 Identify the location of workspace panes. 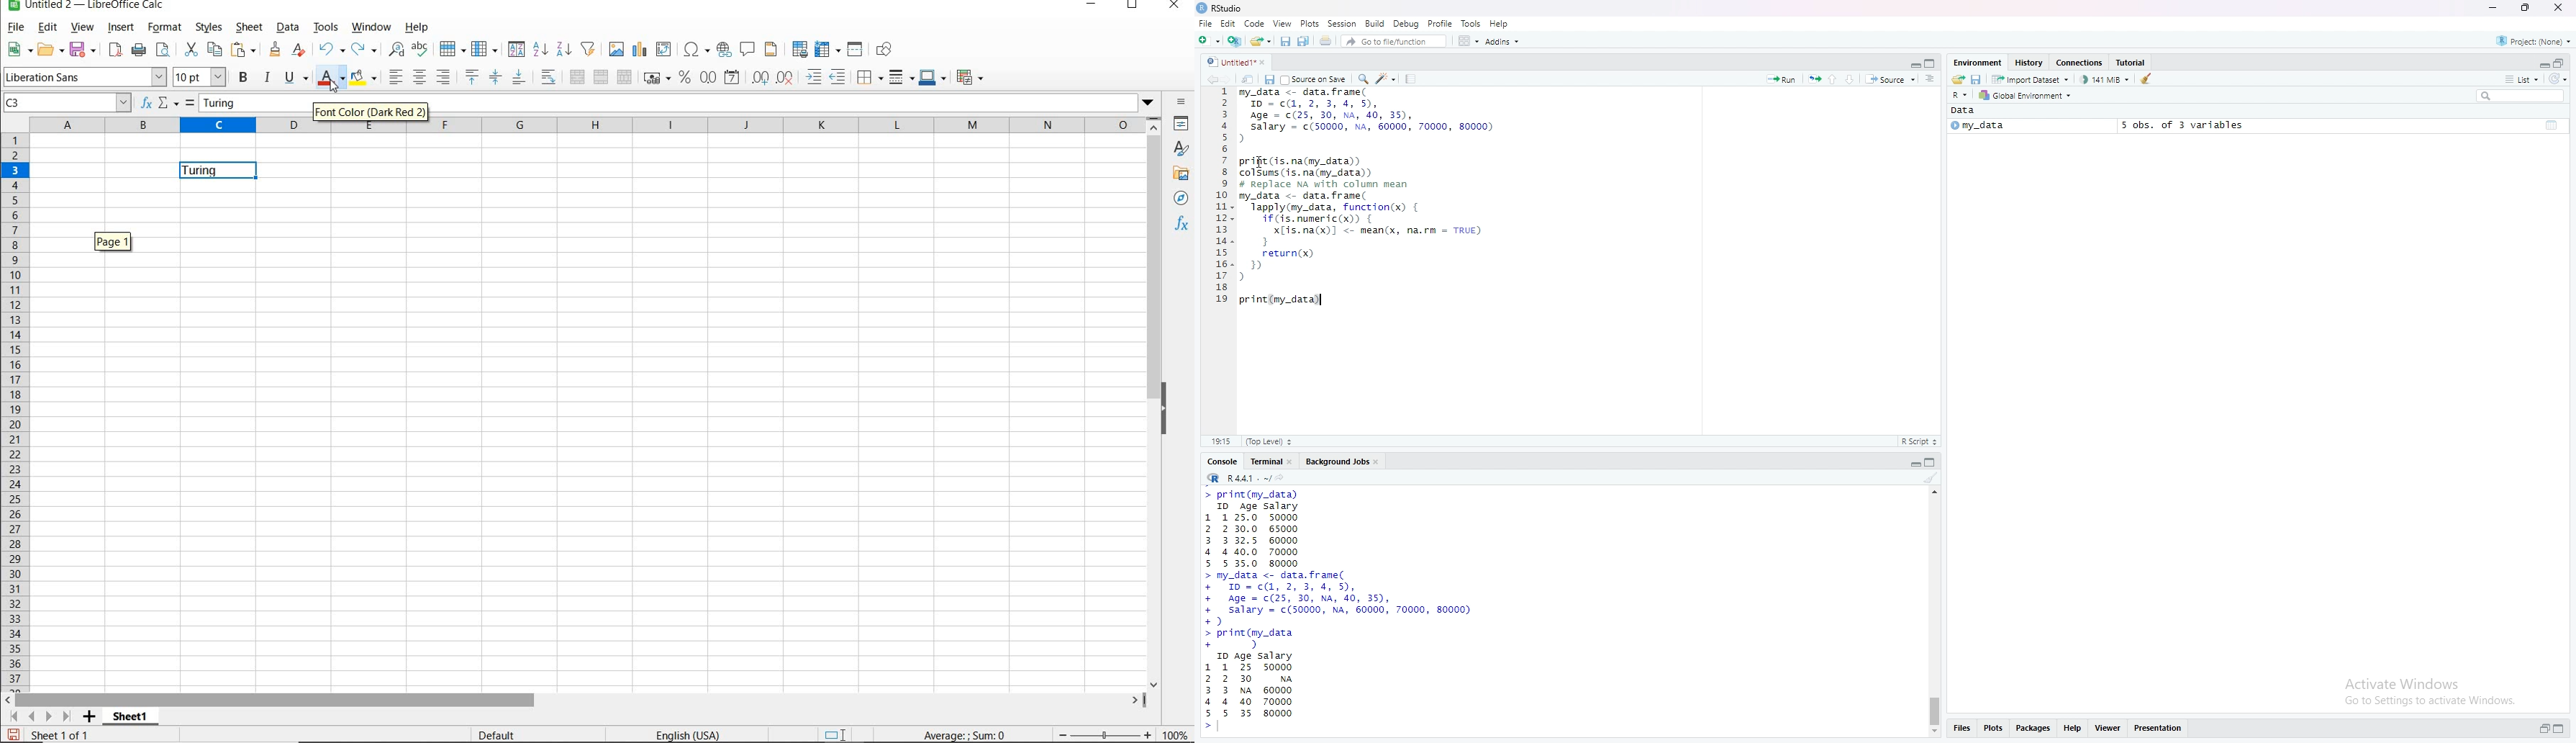
(1469, 42).